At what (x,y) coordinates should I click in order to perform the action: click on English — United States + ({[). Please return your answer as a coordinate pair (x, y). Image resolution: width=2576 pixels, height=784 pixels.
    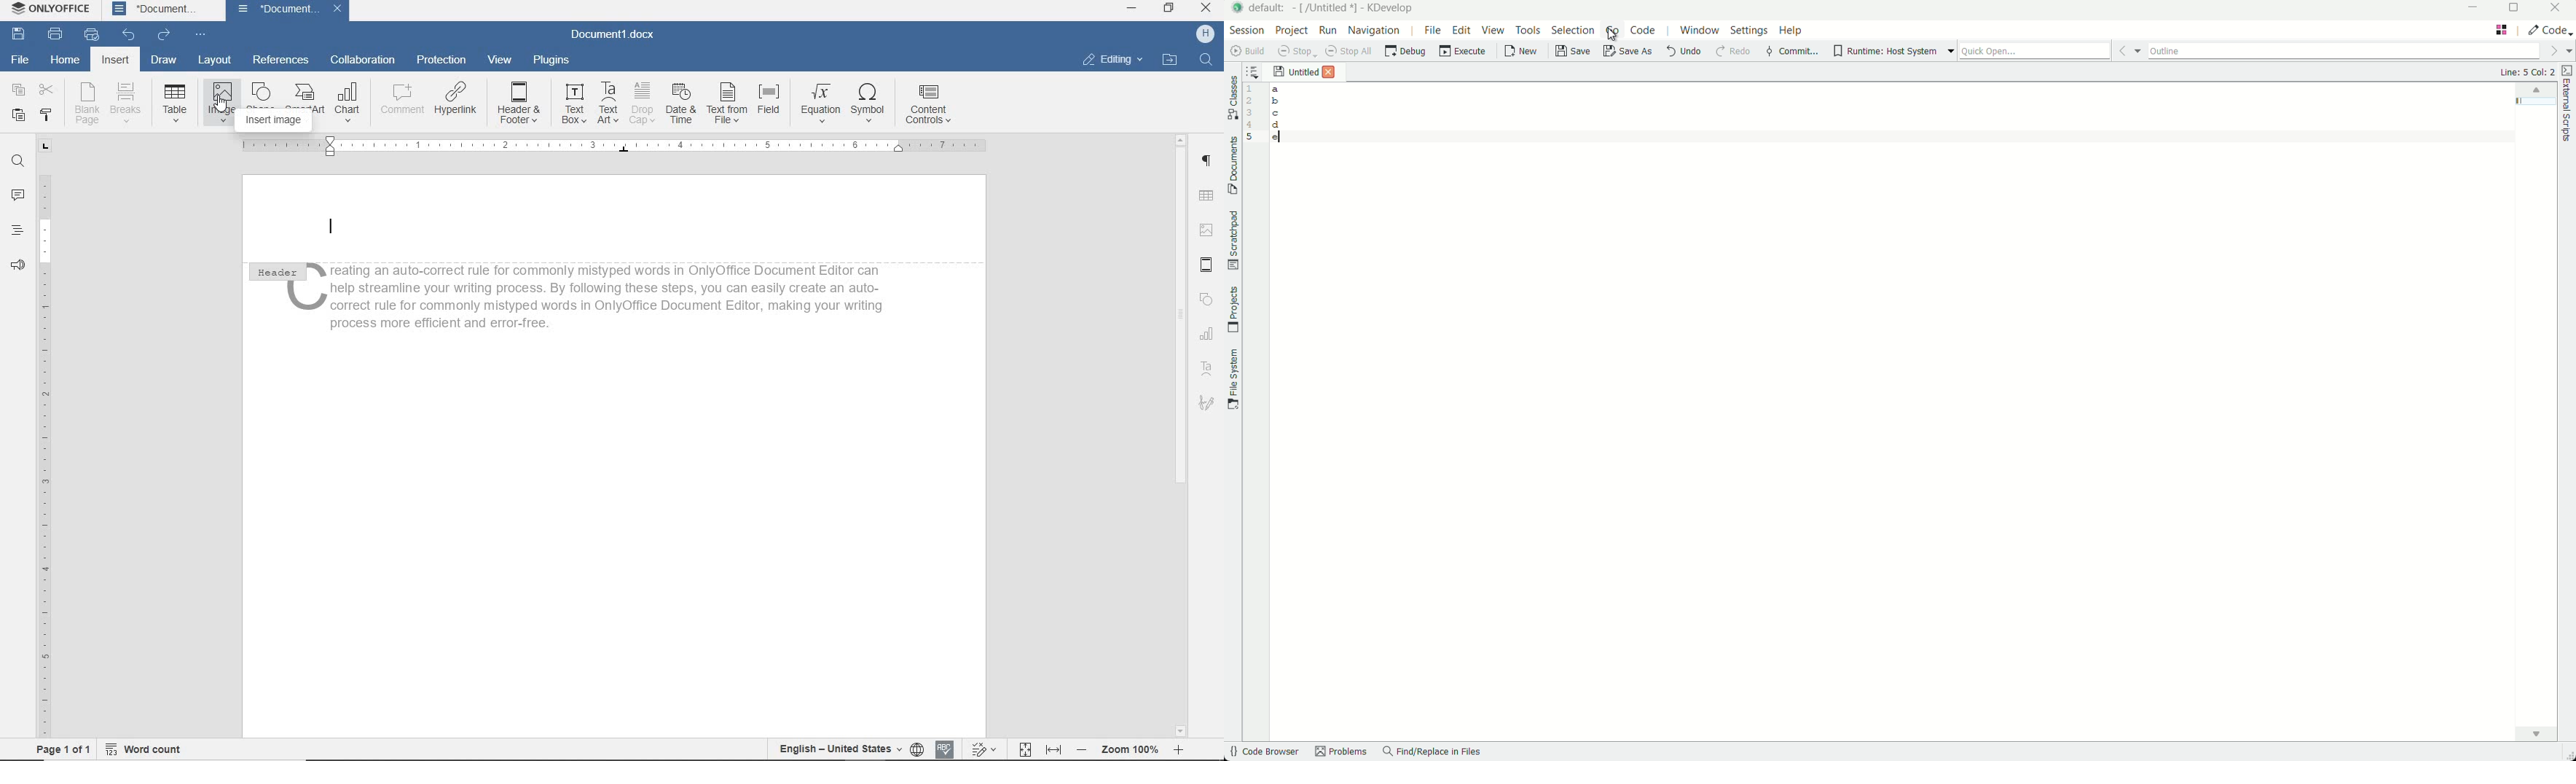
    Looking at the image, I should click on (841, 749).